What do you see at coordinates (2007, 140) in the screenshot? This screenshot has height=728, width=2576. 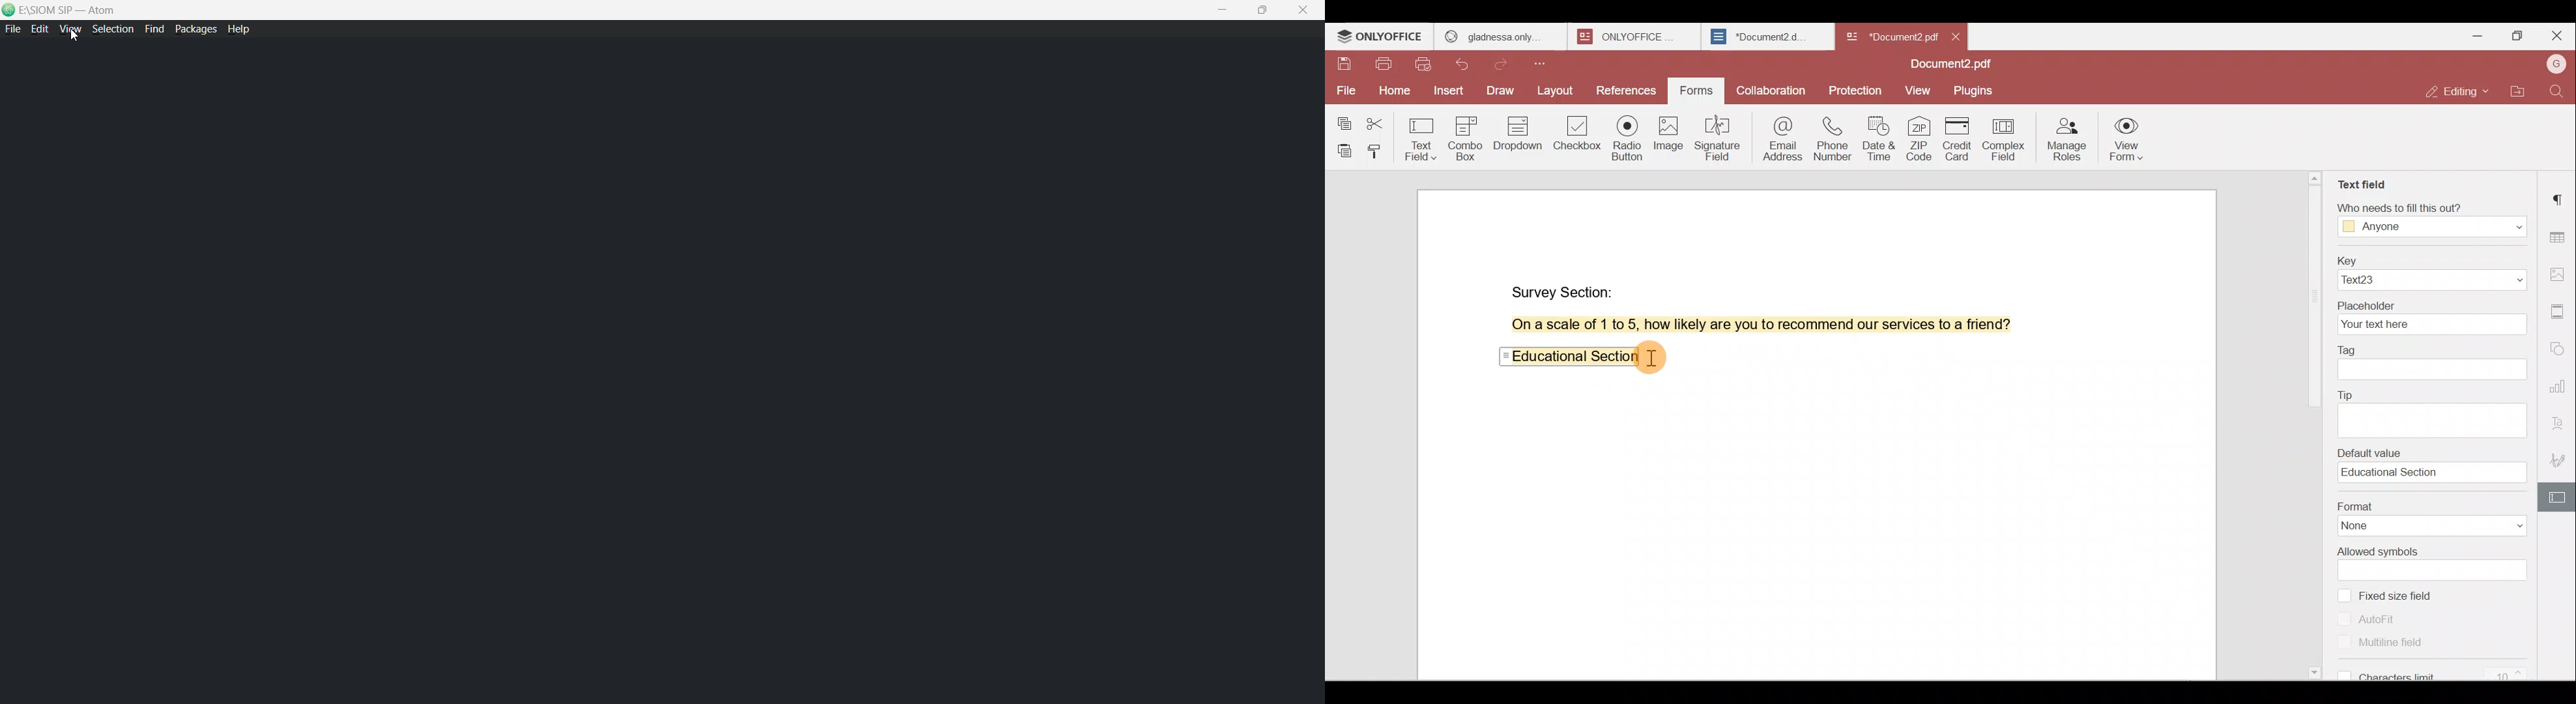 I see `Complex field` at bounding box center [2007, 140].